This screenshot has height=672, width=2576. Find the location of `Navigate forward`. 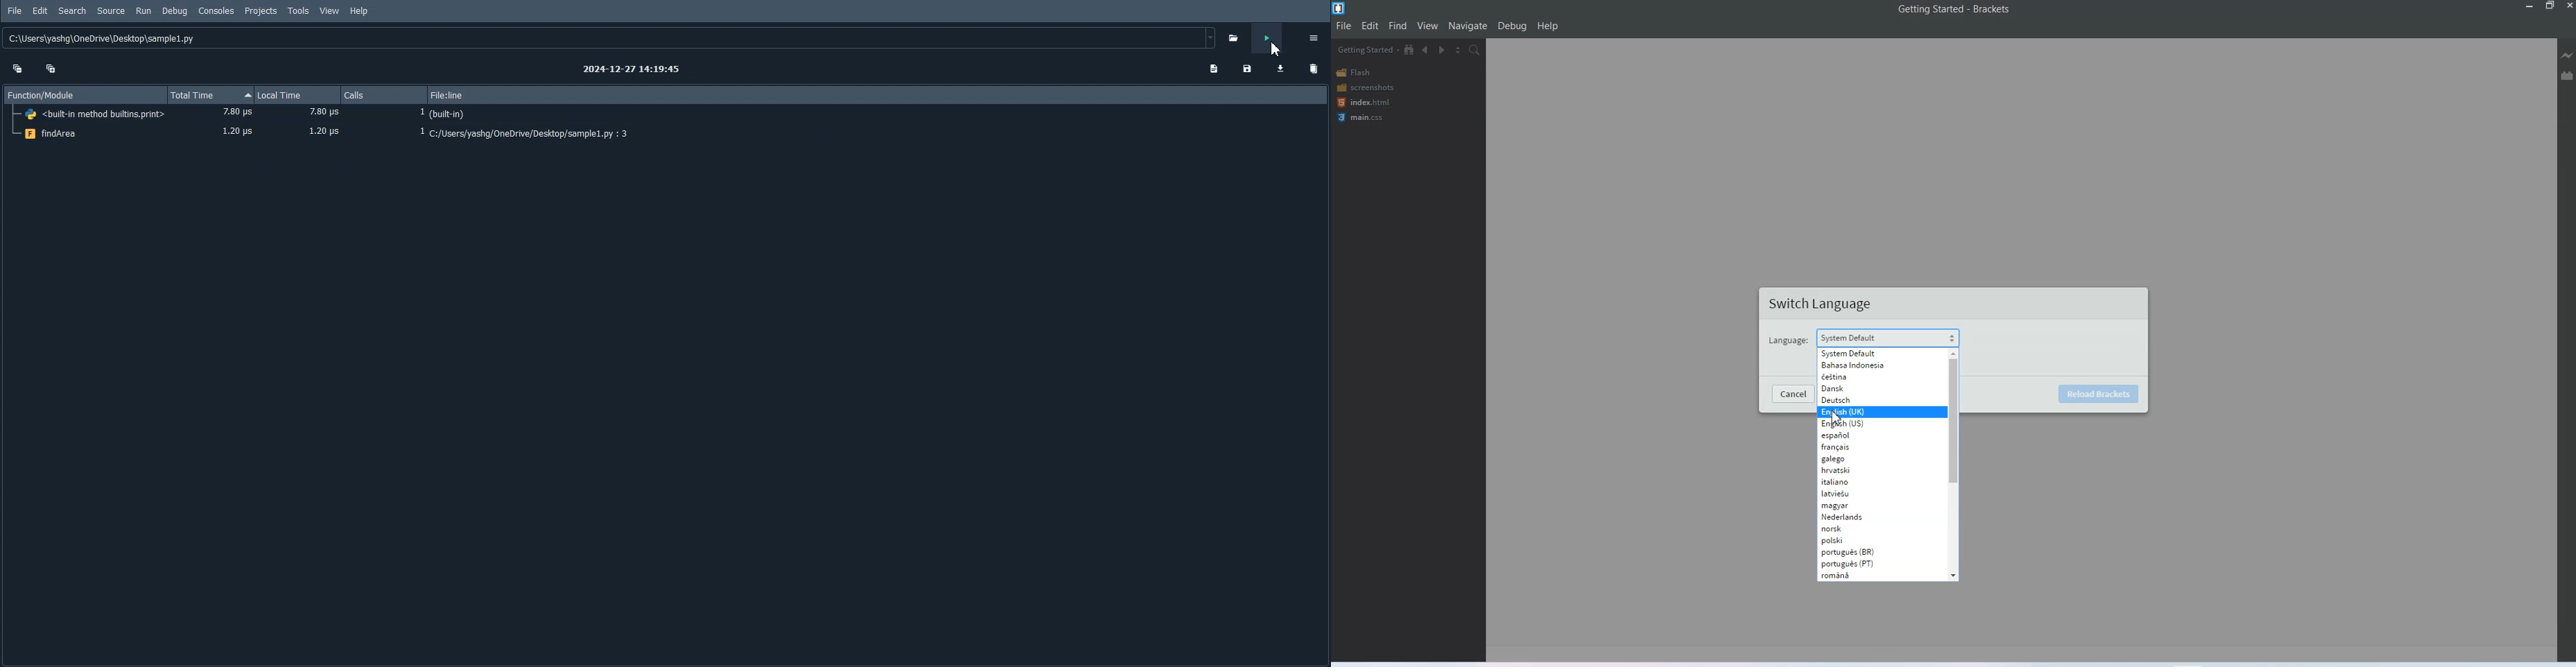

Navigate forward is located at coordinates (1442, 51).